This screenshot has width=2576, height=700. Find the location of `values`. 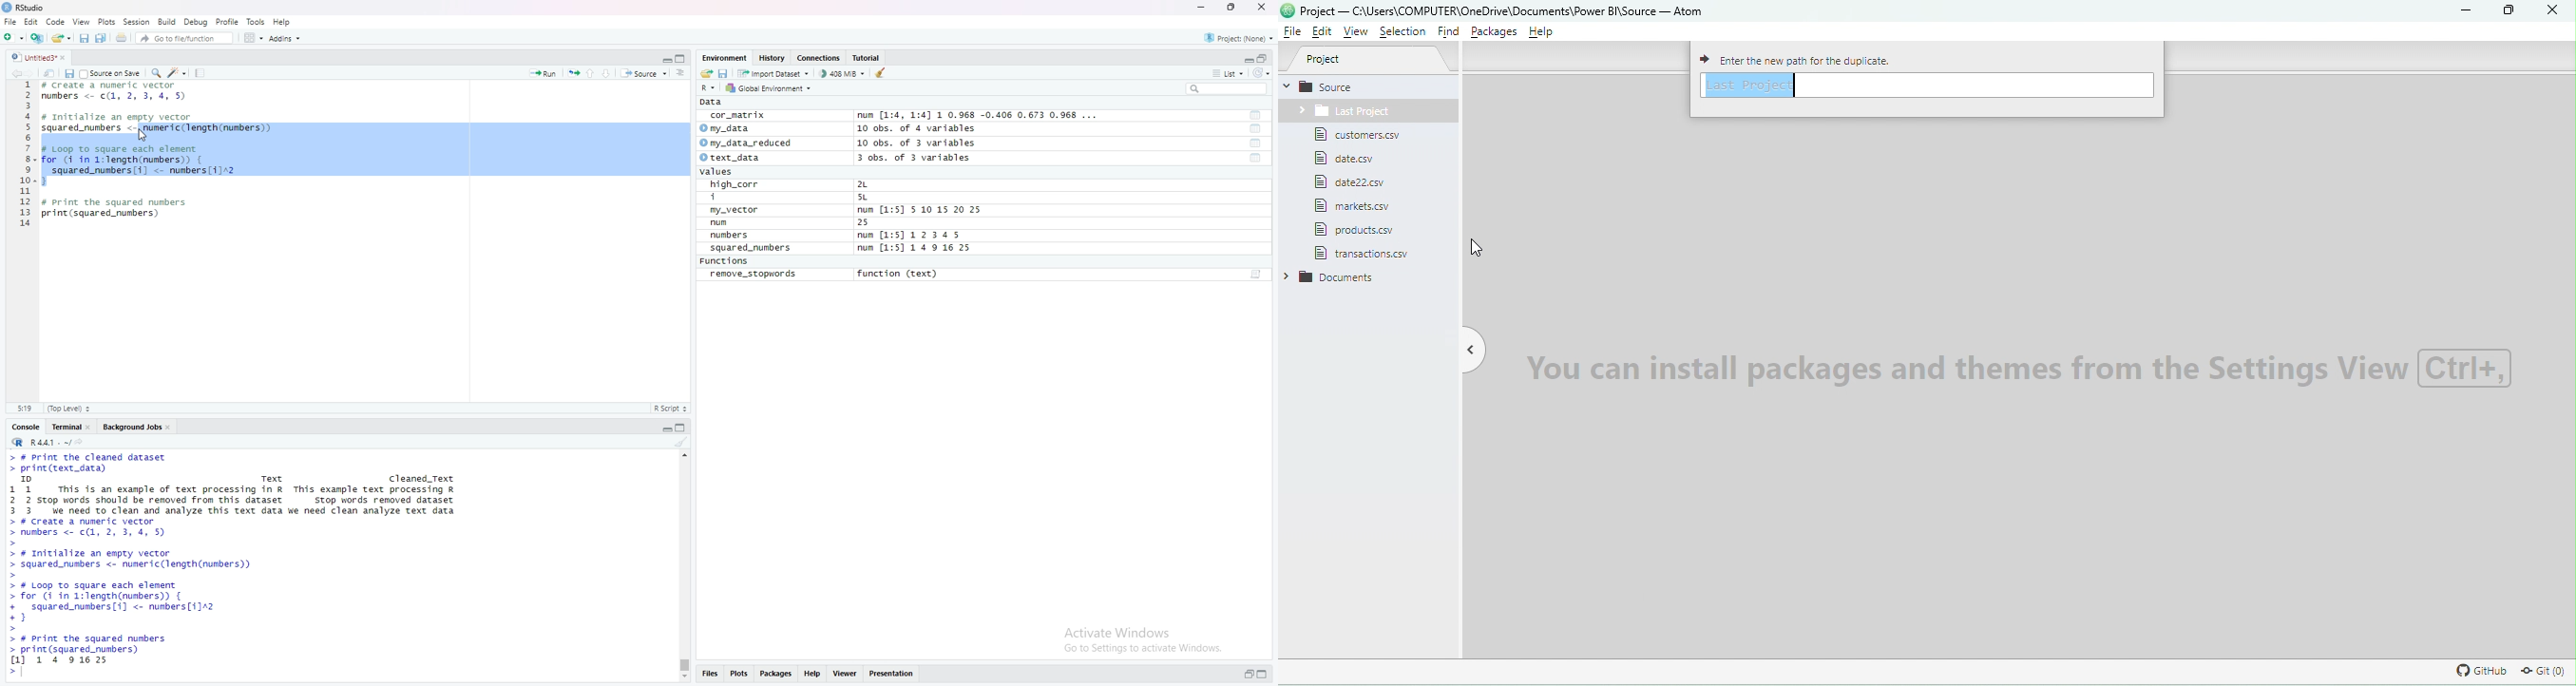

values is located at coordinates (721, 172).